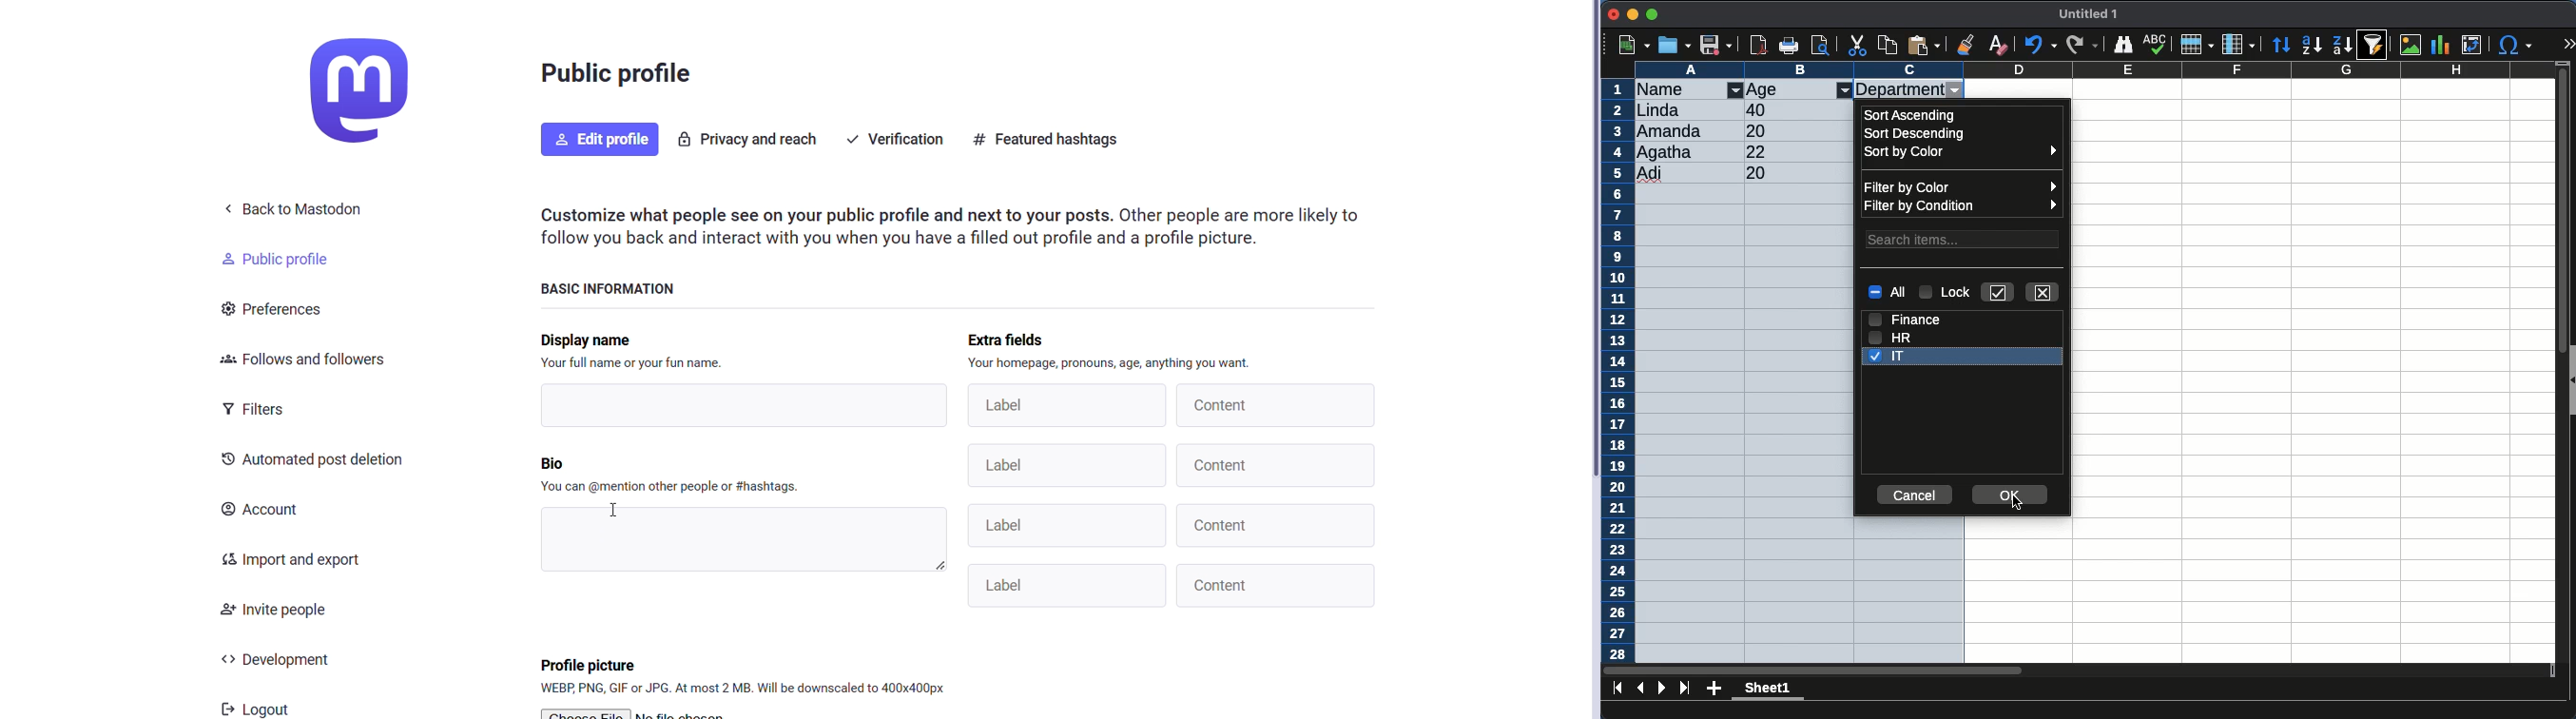  Describe the element at coordinates (1769, 173) in the screenshot. I see `20` at that location.